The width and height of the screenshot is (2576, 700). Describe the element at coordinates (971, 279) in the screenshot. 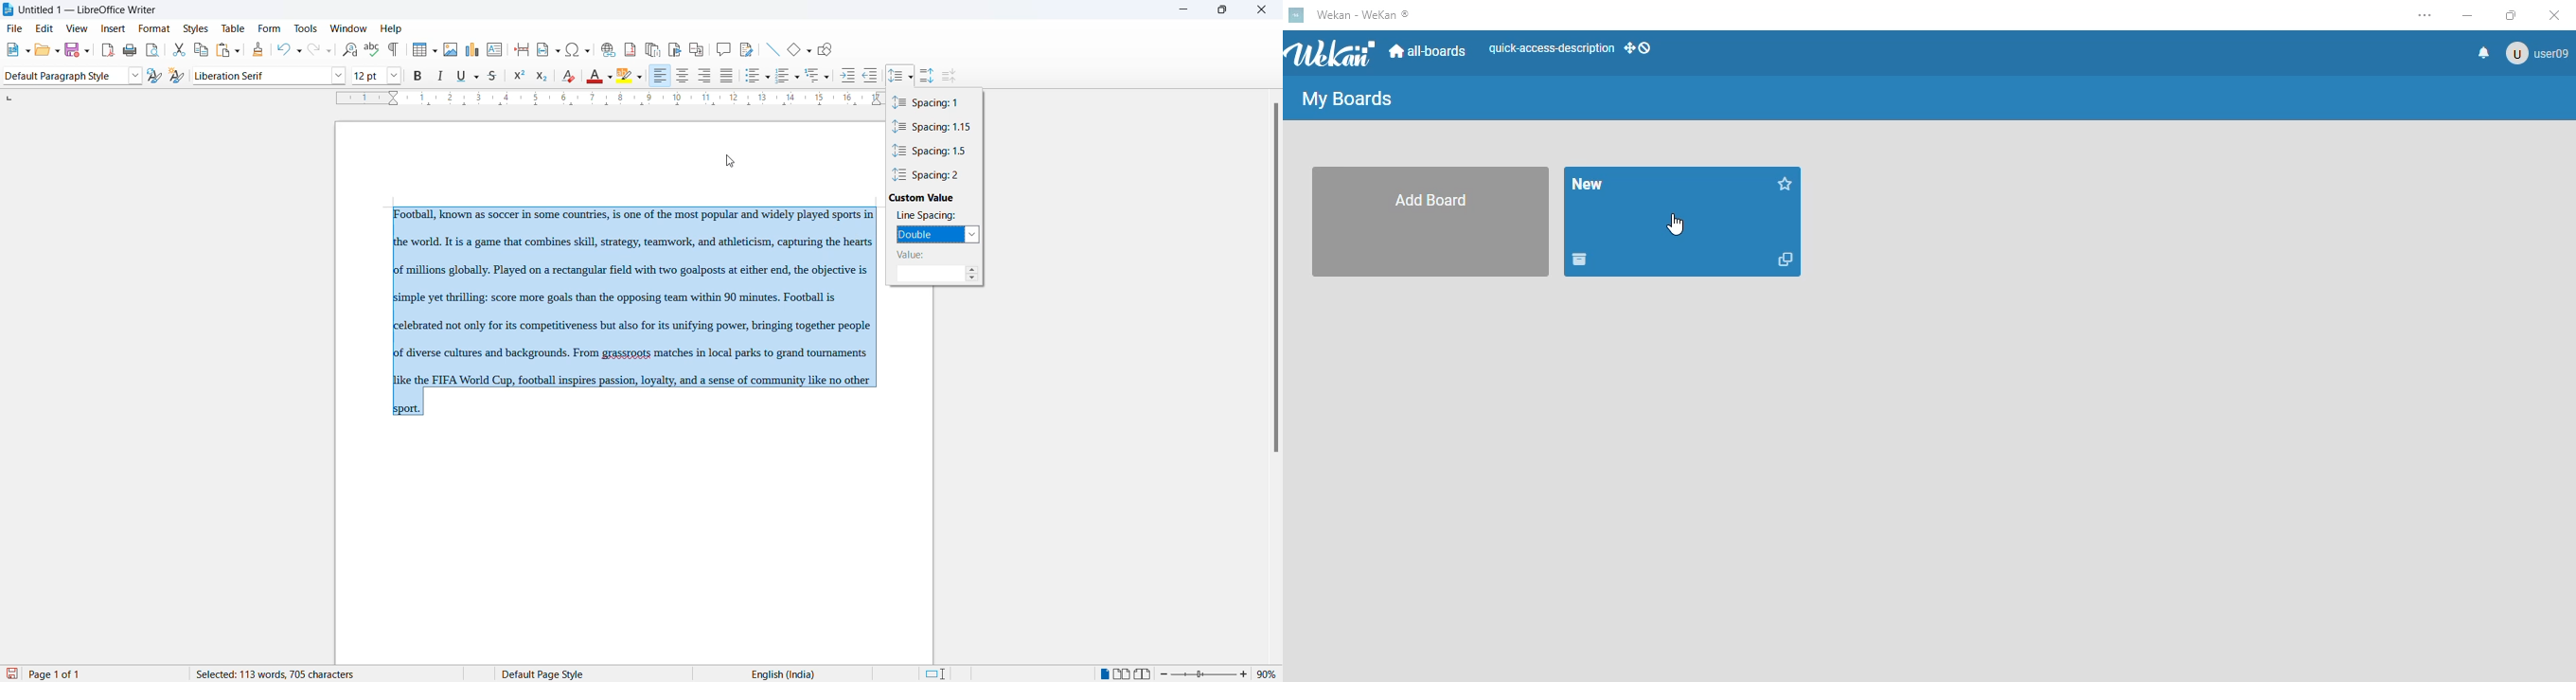

I see `decrease spacing` at that location.